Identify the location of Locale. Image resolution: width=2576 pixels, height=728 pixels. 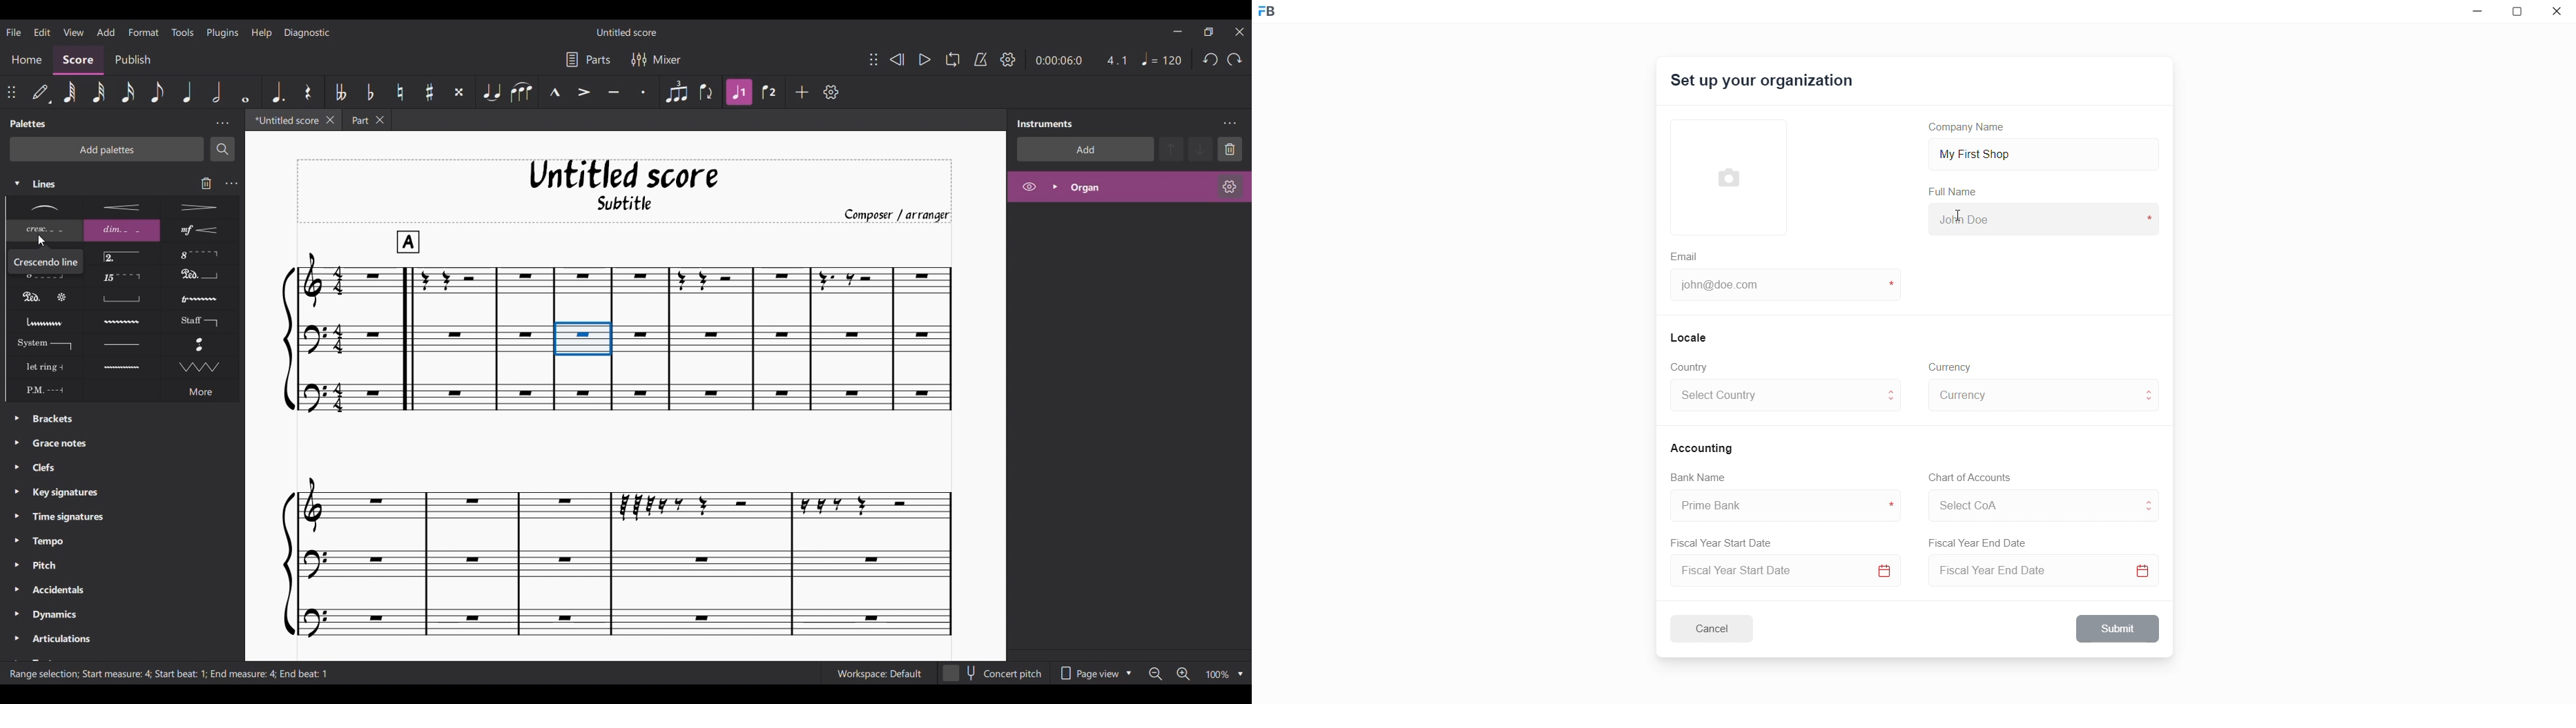
(1689, 337).